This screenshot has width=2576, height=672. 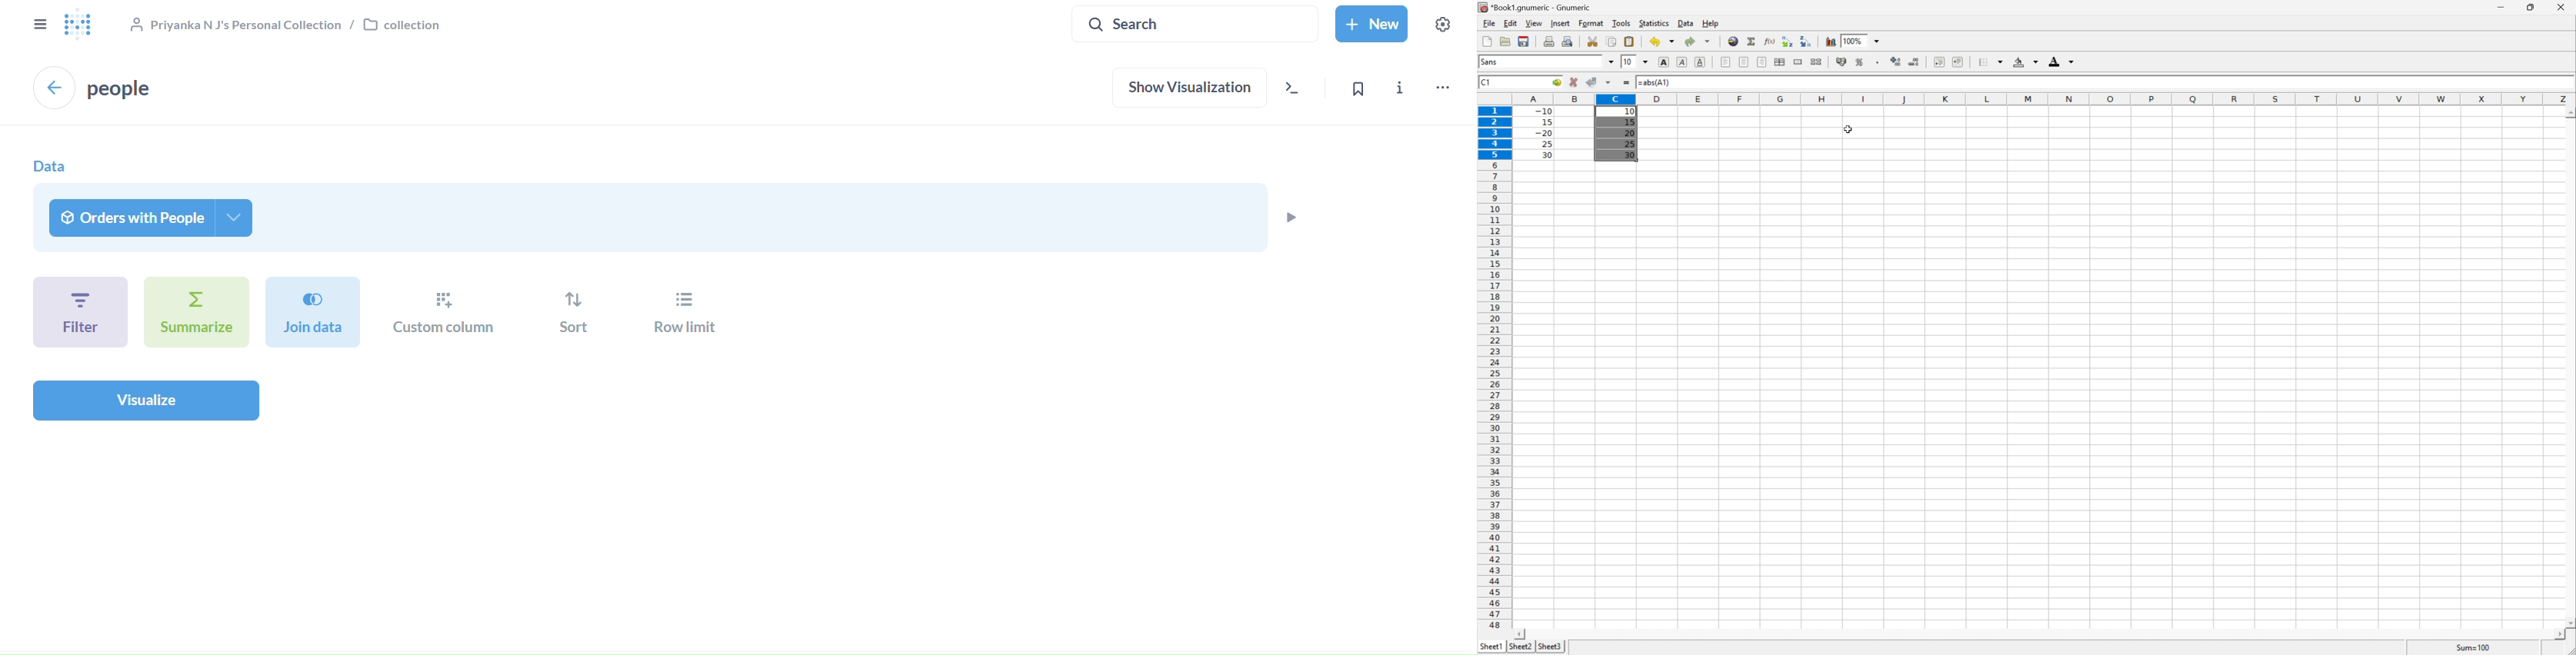 I want to click on 15, so click(x=1544, y=121).